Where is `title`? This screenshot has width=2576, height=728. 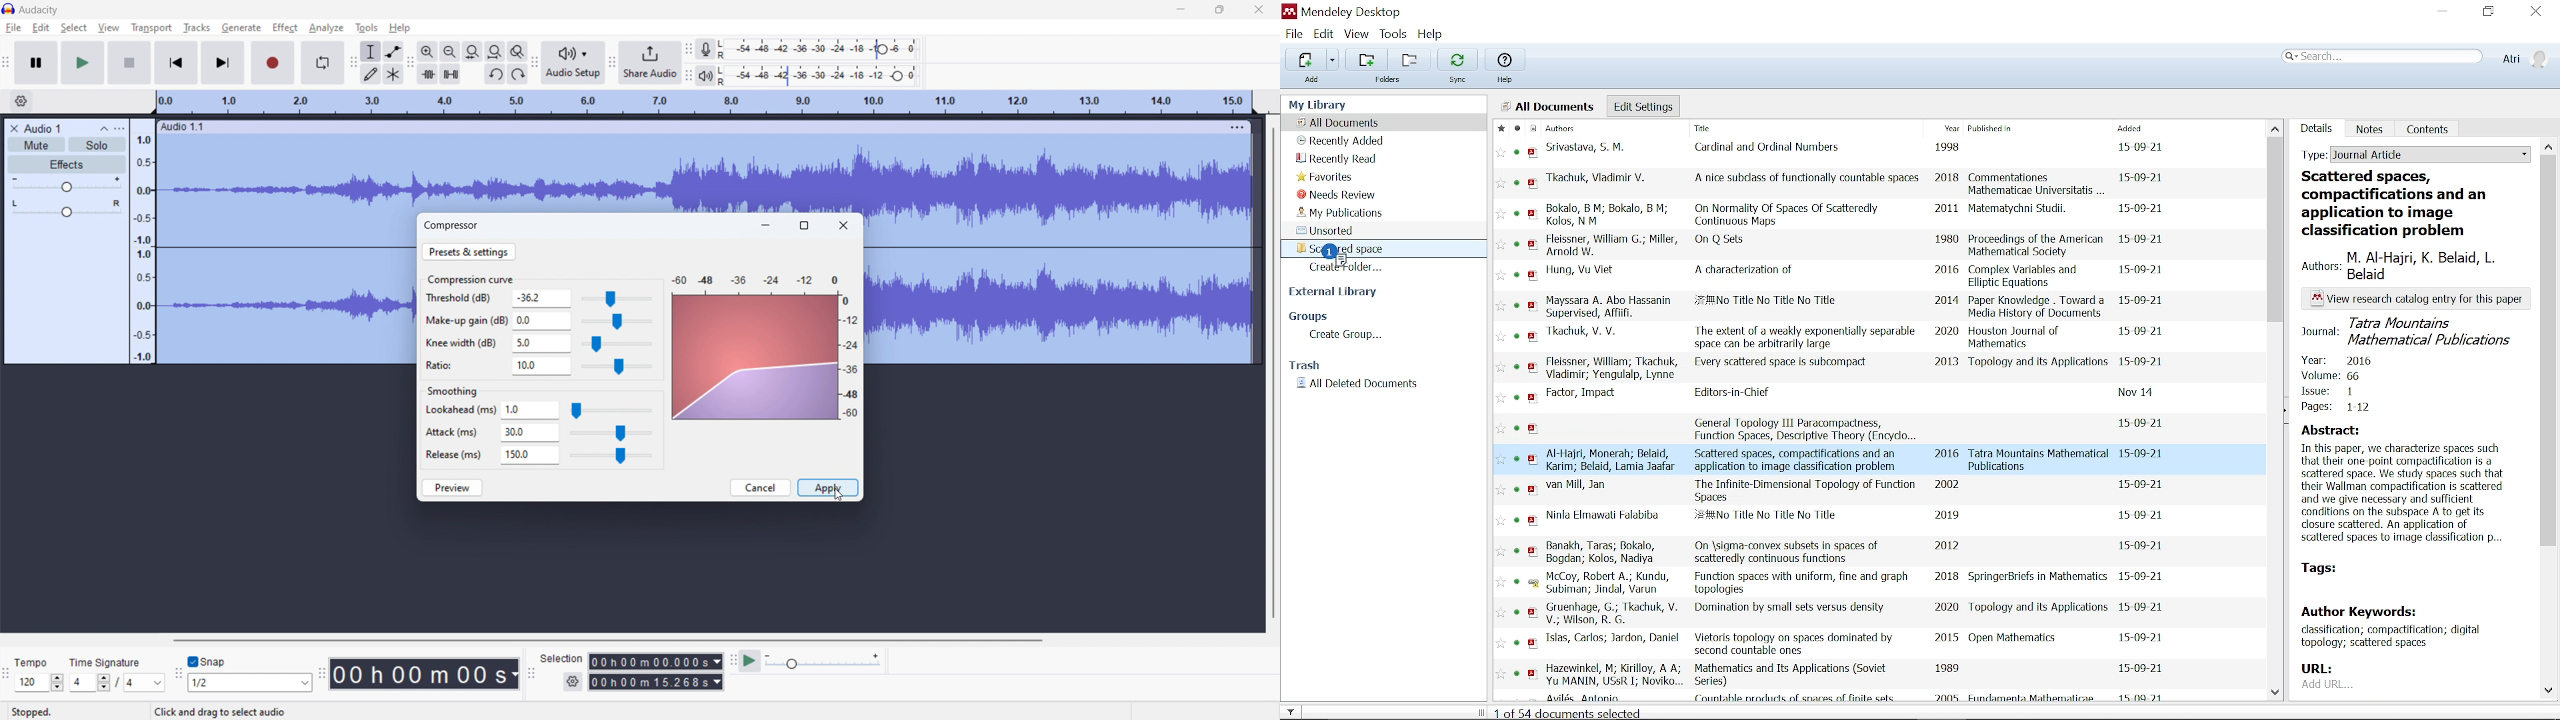 title is located at coordinates (1808, 178).